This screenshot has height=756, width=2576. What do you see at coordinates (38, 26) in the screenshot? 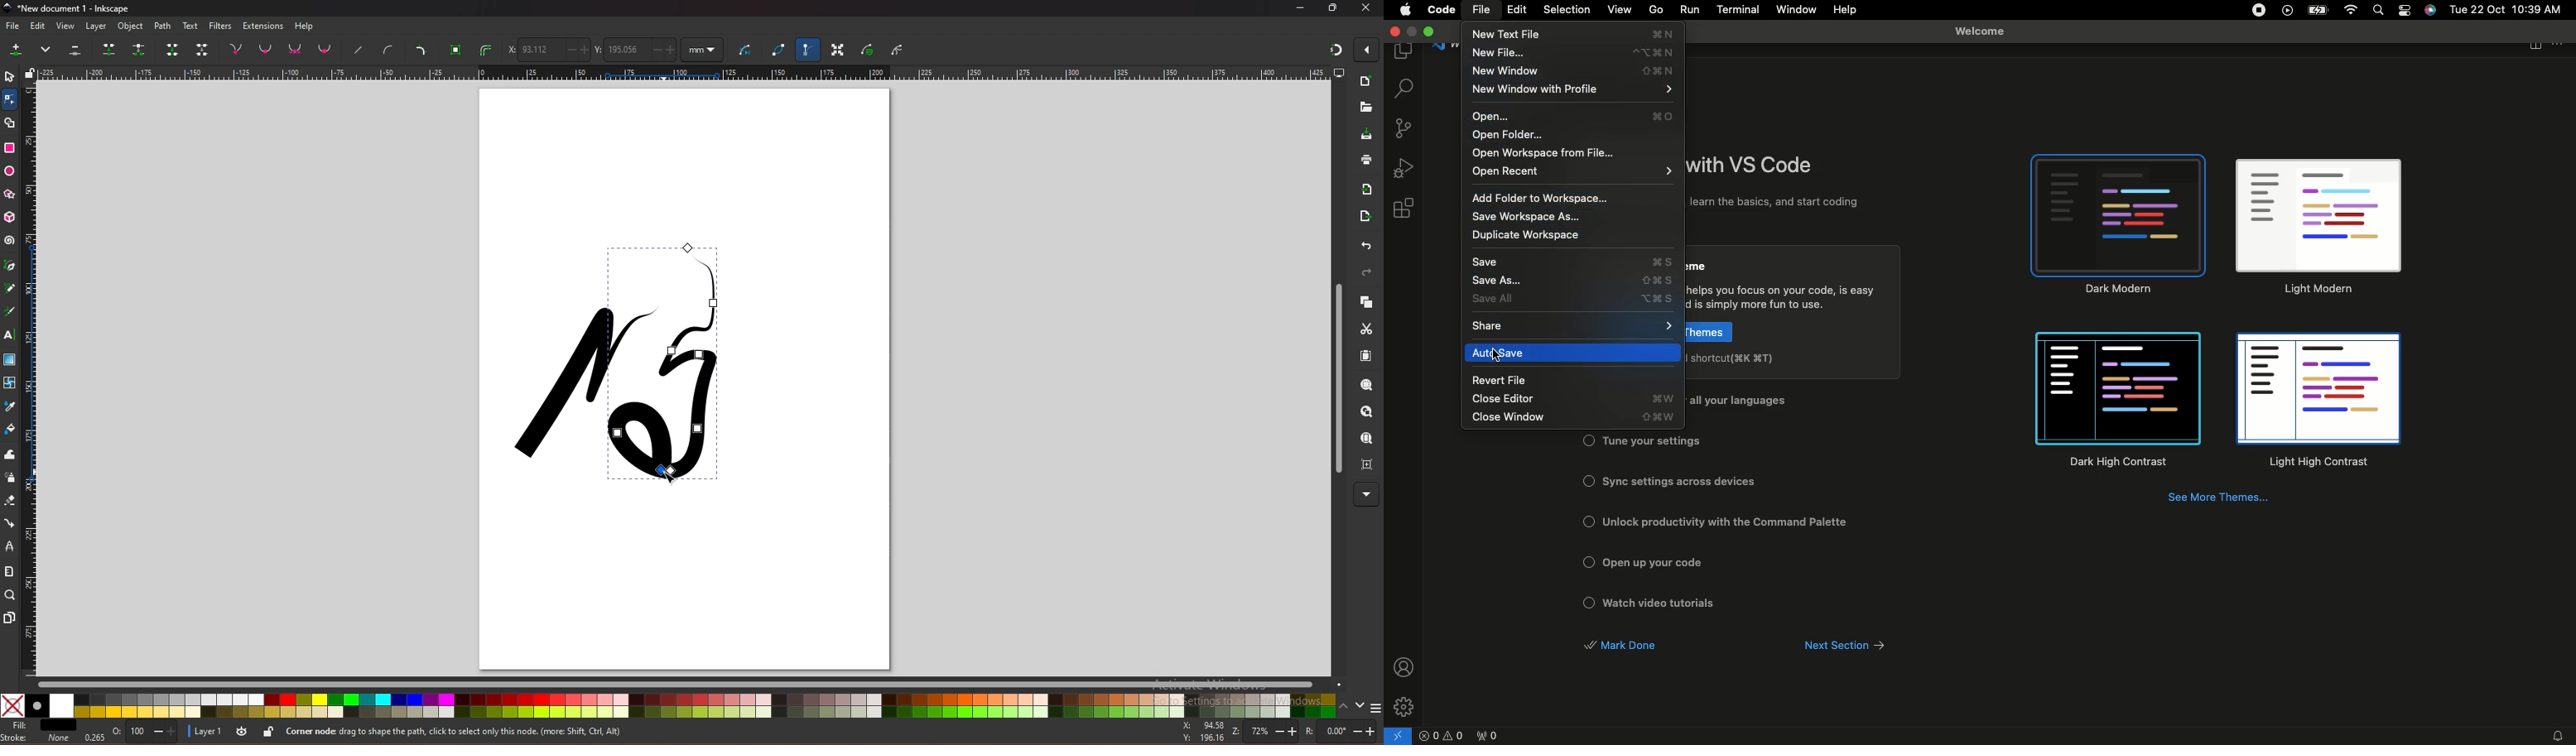
I see `edit` at bounding box center [38, 26].